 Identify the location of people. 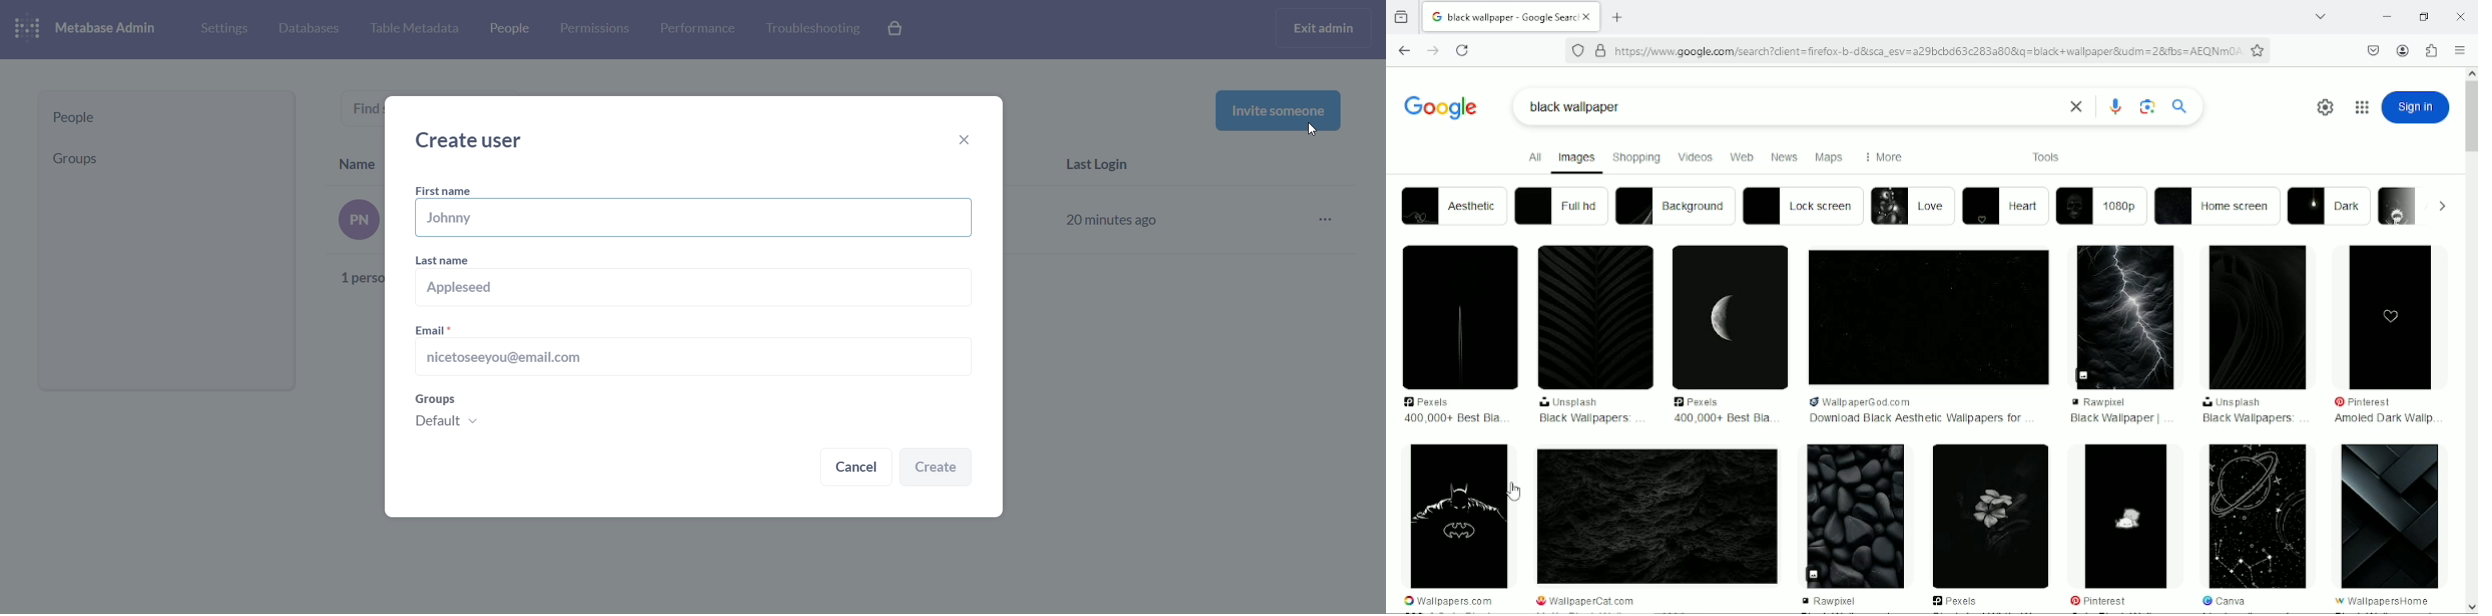
(167, 118).